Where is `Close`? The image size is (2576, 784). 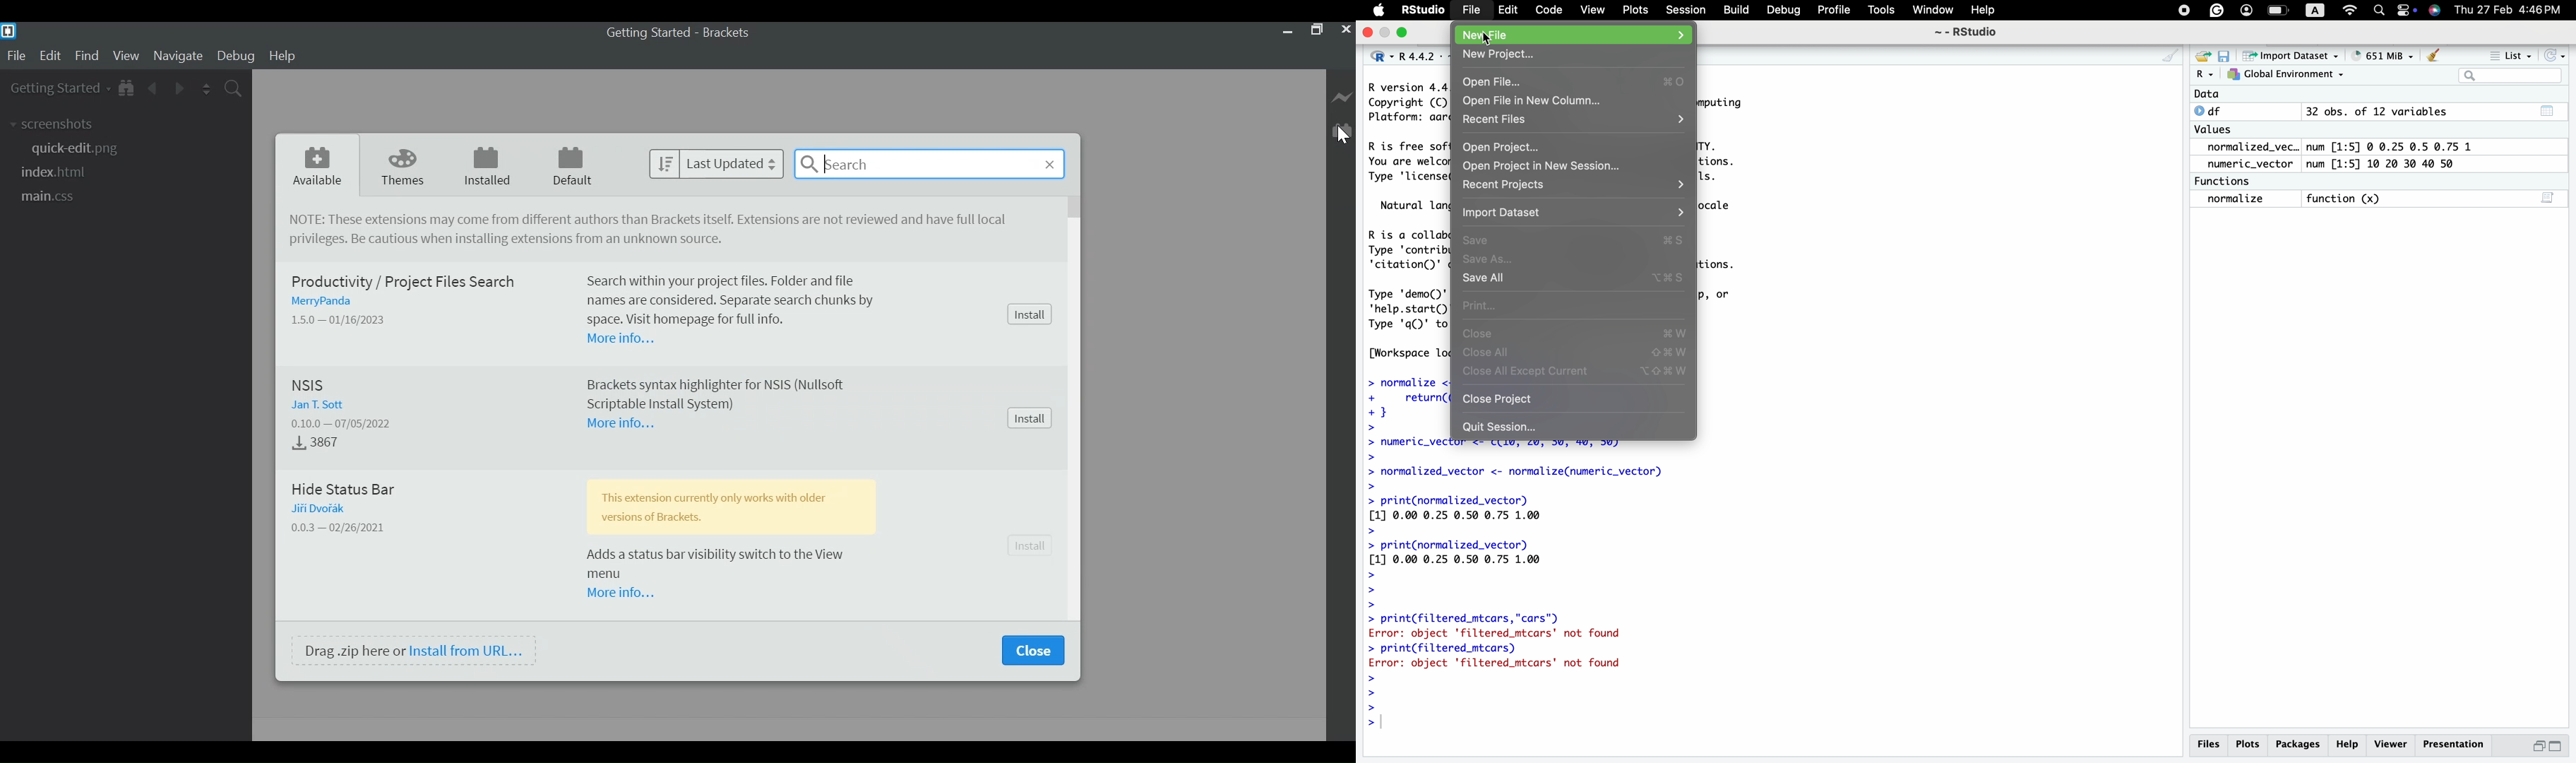 Close is located at coordinates (1032, 651).